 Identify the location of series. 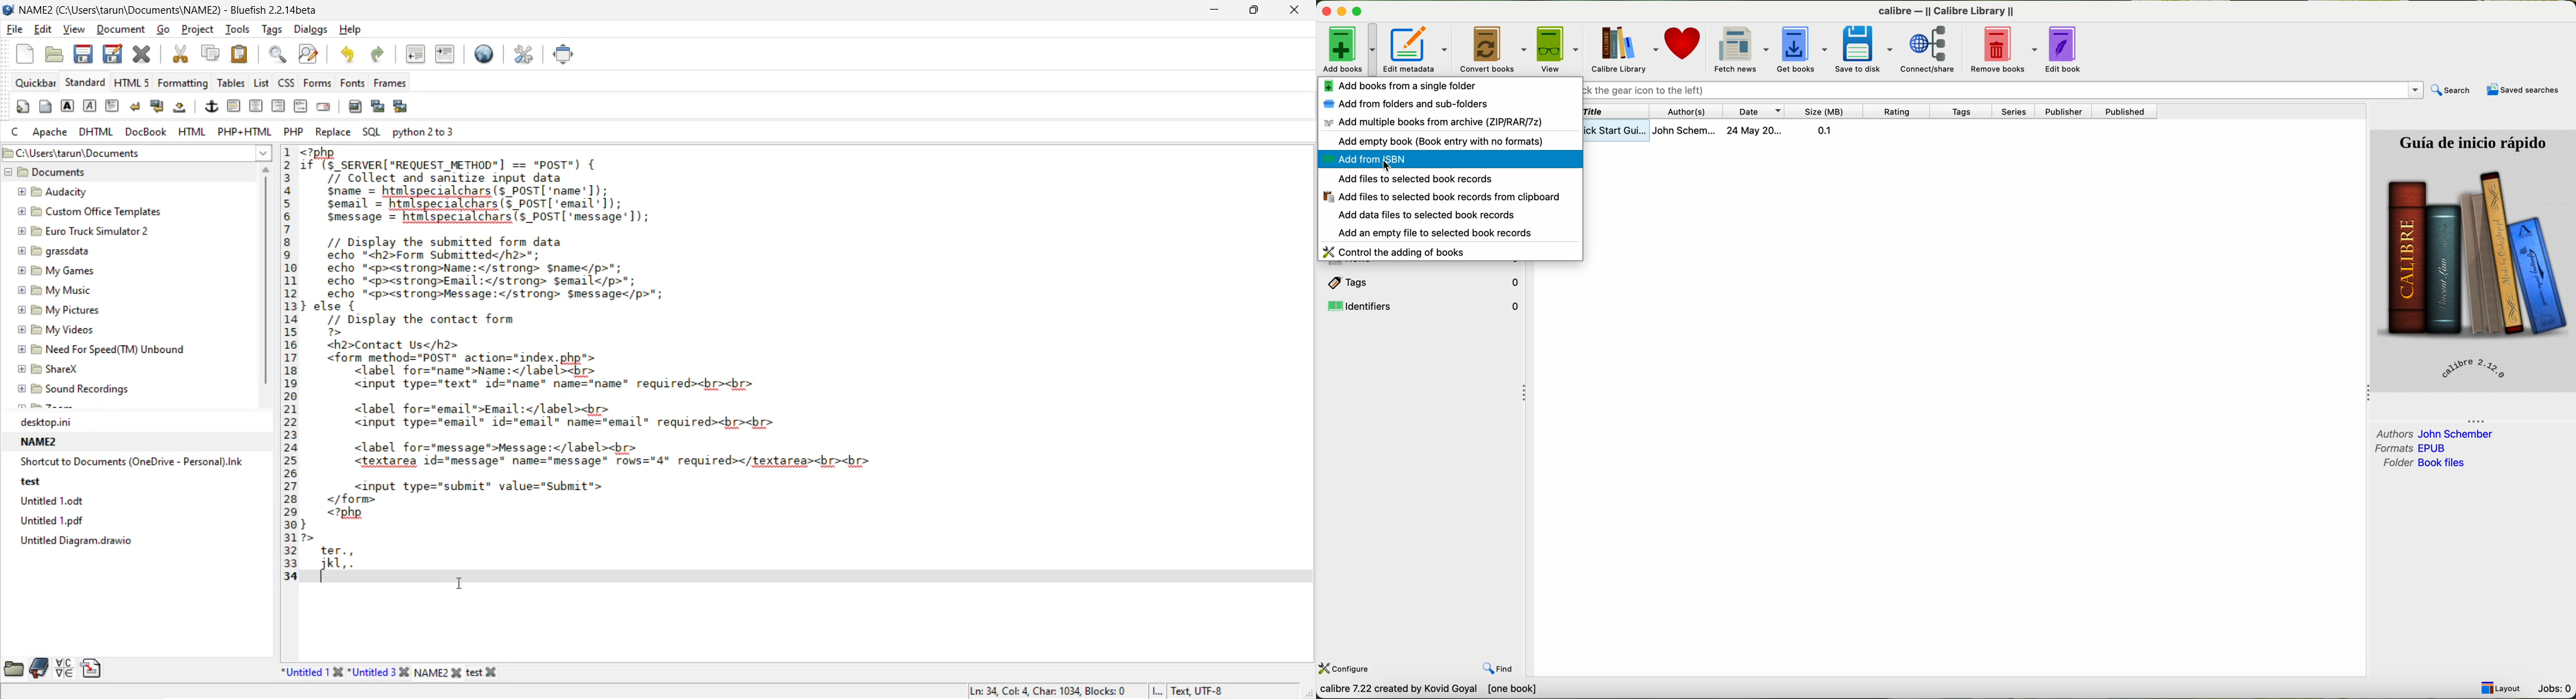
(2016, 111).